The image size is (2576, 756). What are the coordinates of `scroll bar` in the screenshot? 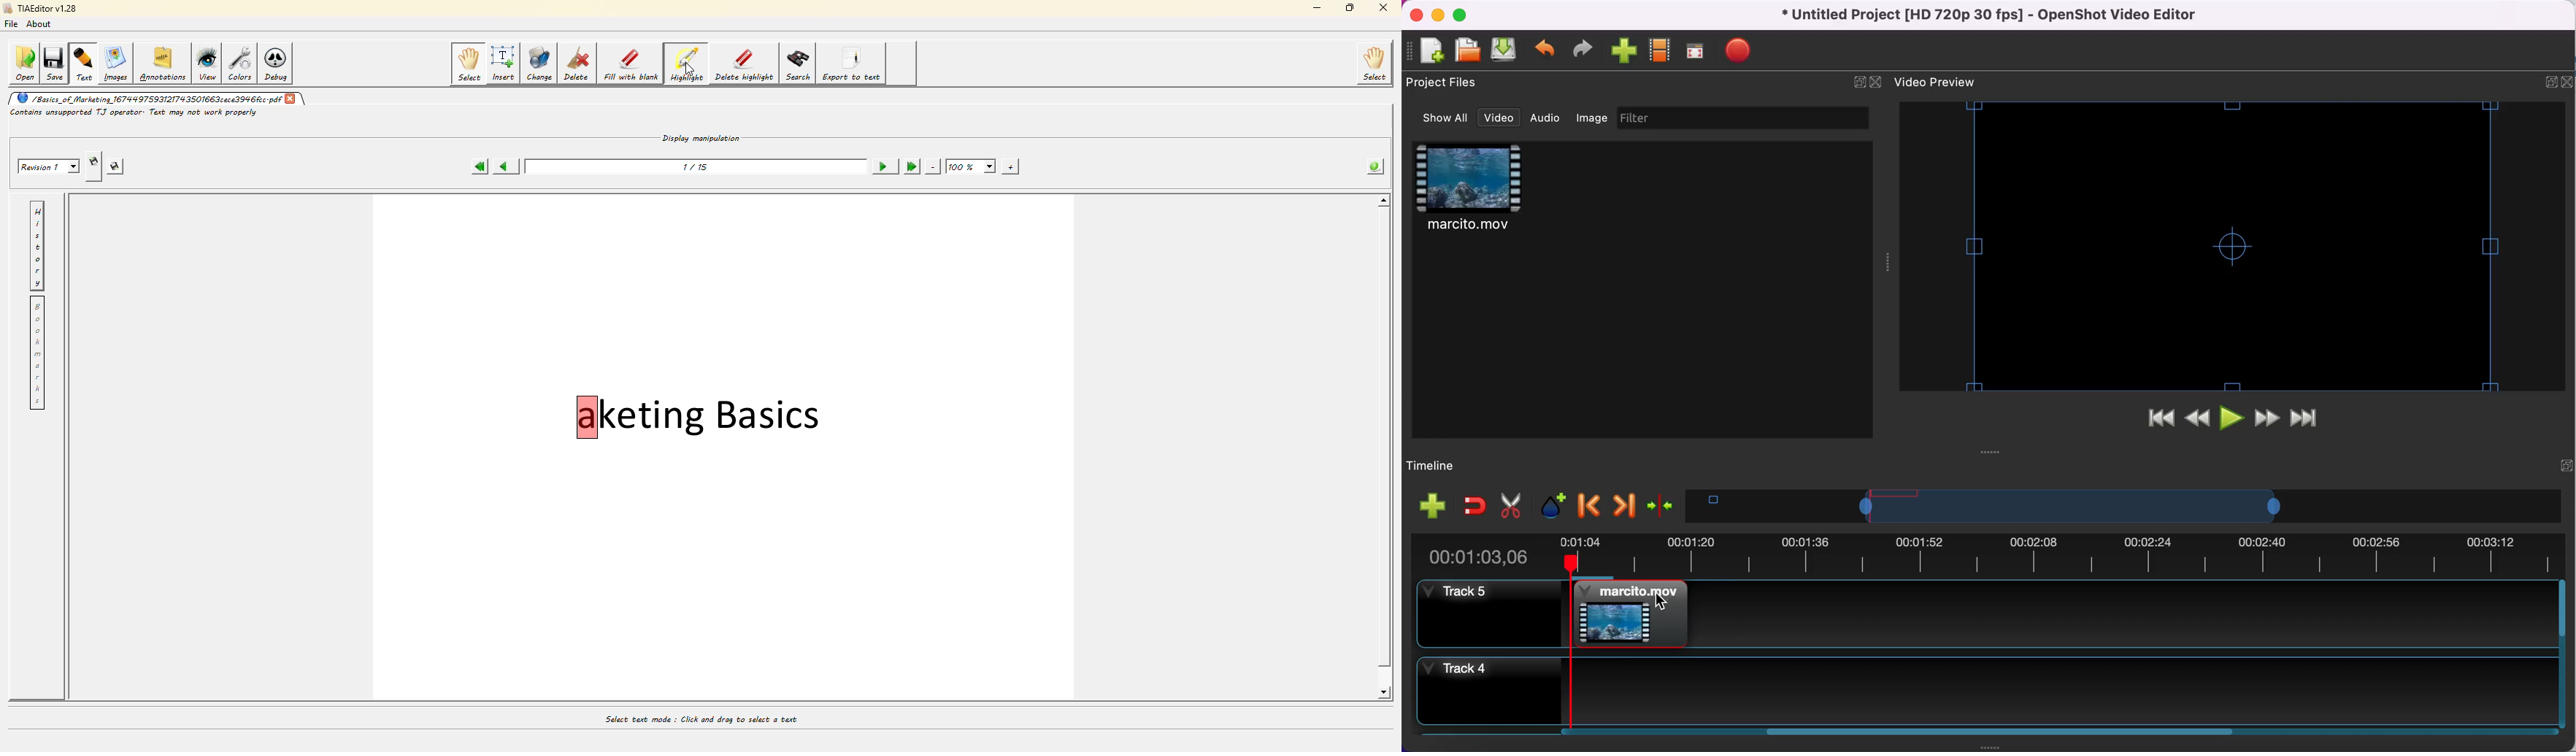 It's located at (2019, 733).